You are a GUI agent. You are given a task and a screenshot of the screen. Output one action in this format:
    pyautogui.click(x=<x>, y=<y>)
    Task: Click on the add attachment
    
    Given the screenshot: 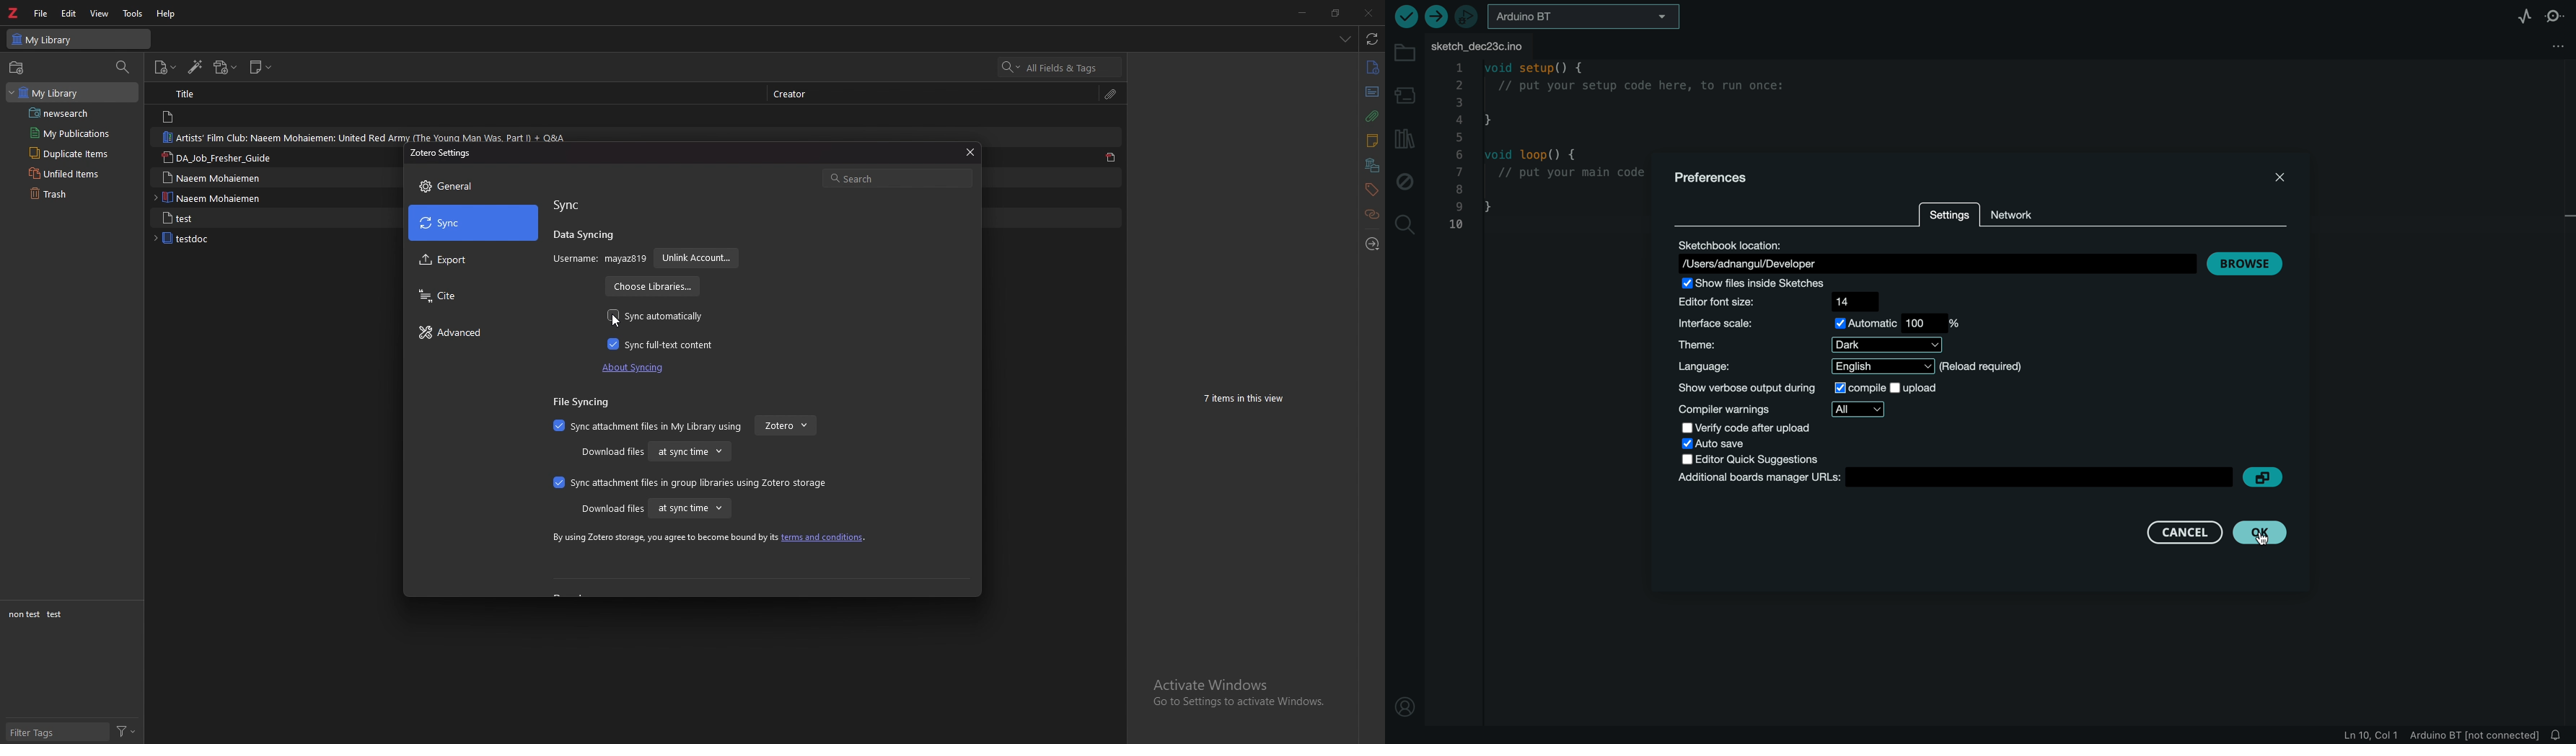 What is the action you would take?
    pyautogui.click(x=226, y=68)
    